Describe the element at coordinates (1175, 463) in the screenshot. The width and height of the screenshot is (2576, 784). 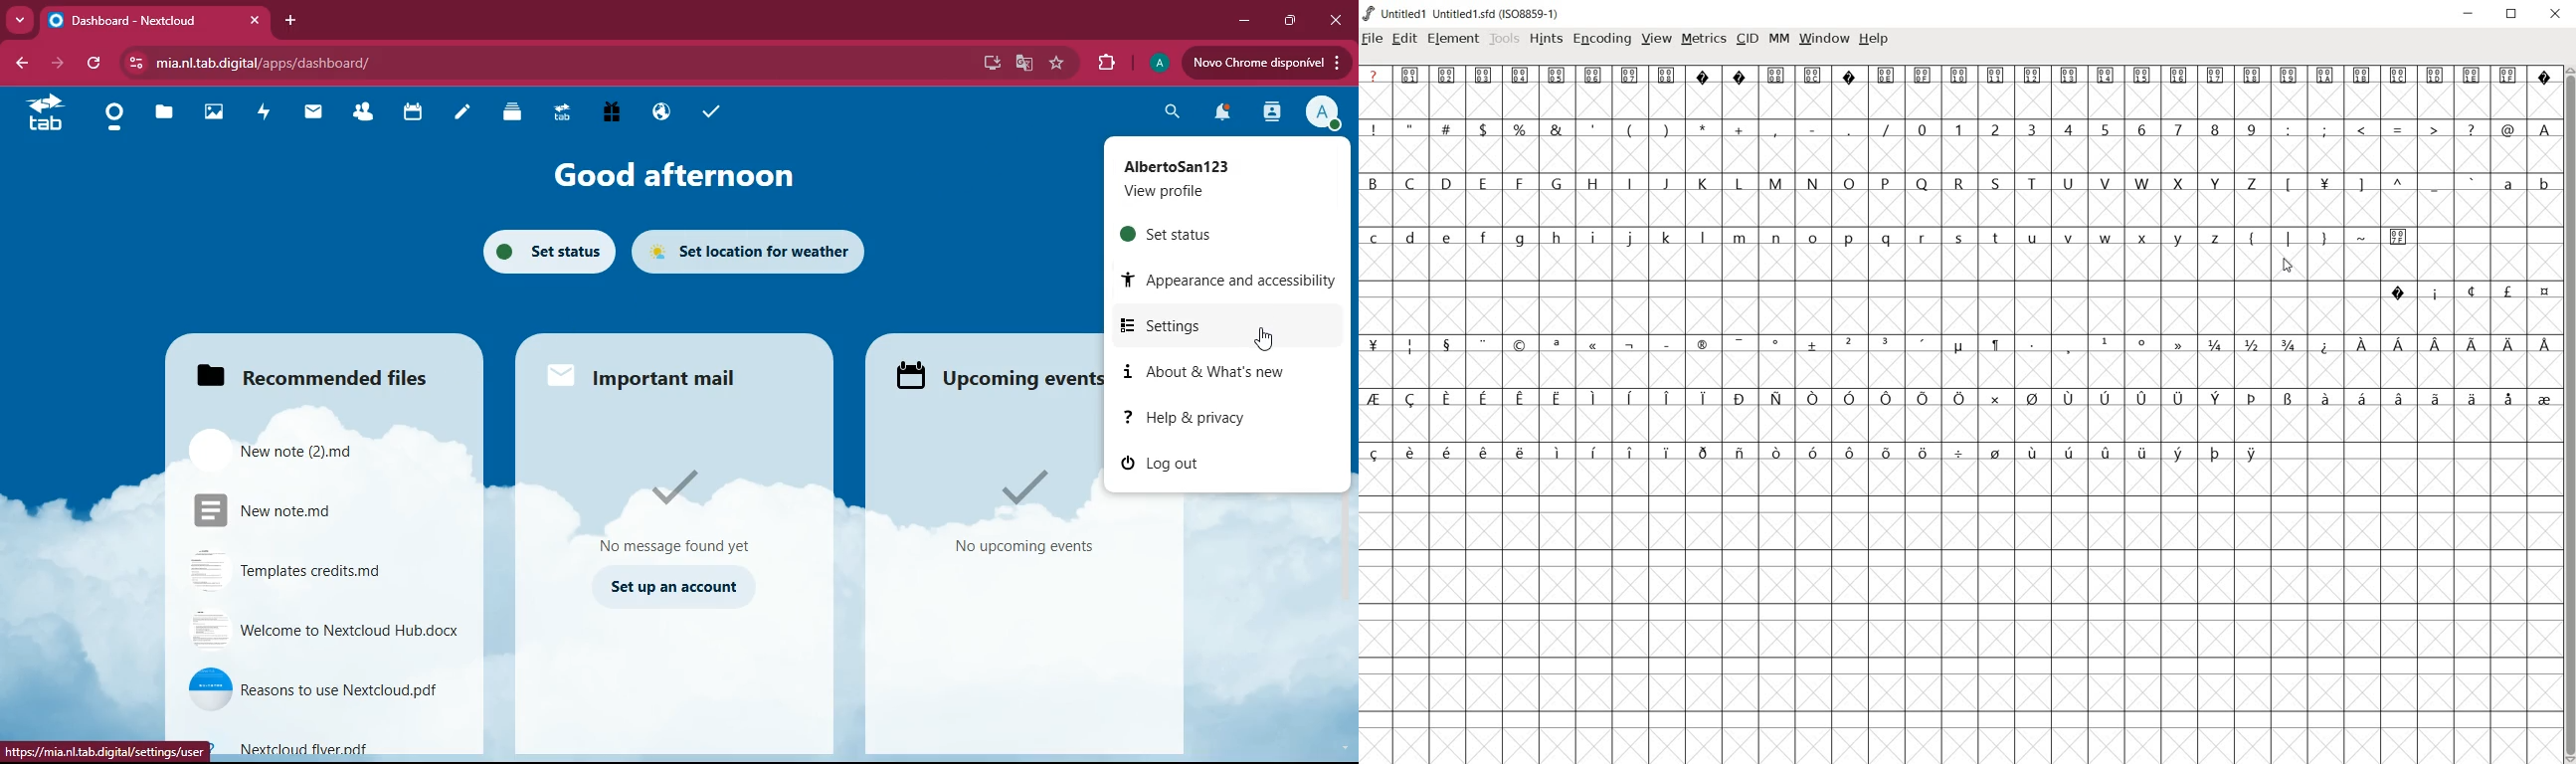
I see `log out` at that location.